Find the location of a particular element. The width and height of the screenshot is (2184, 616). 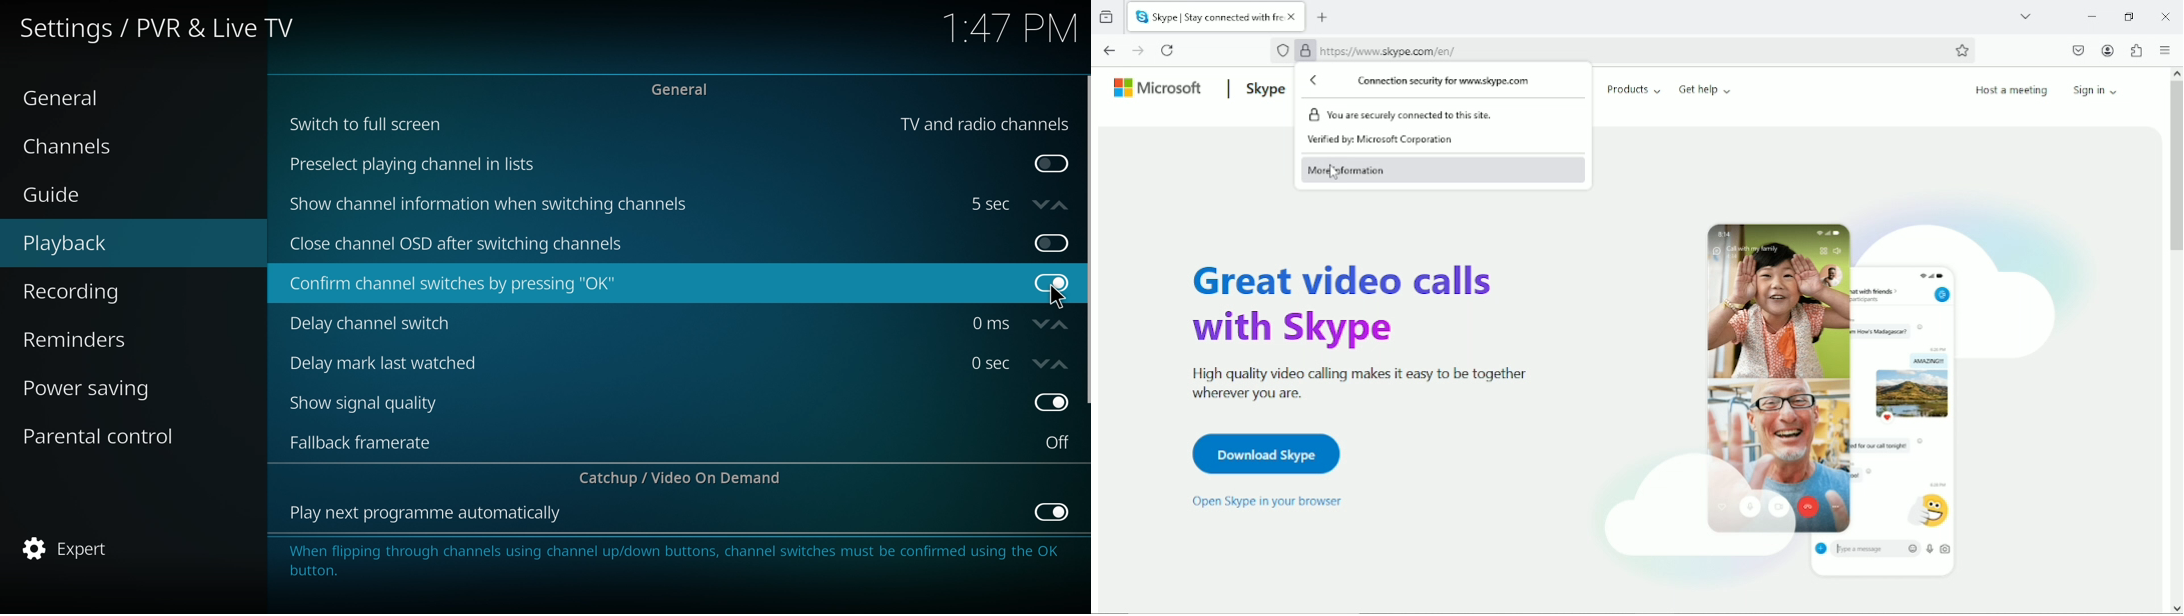

power saving is located at coordinates (105, 387).